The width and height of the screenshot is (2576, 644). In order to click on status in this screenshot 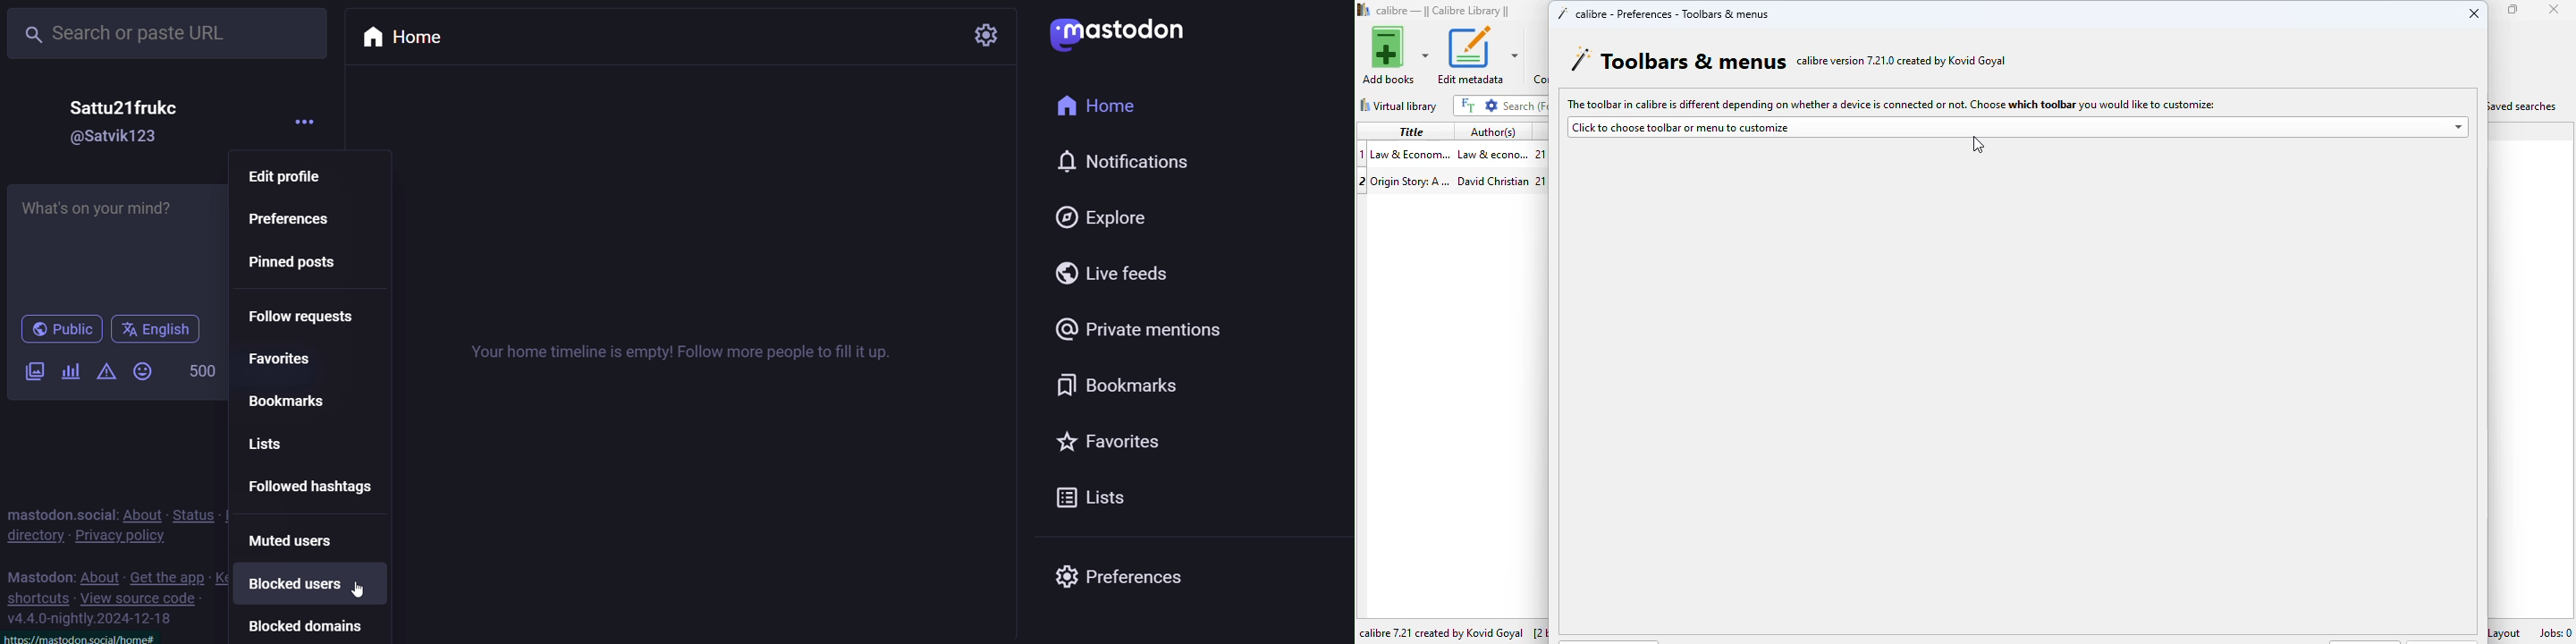, I will do `click(196, 507)`.